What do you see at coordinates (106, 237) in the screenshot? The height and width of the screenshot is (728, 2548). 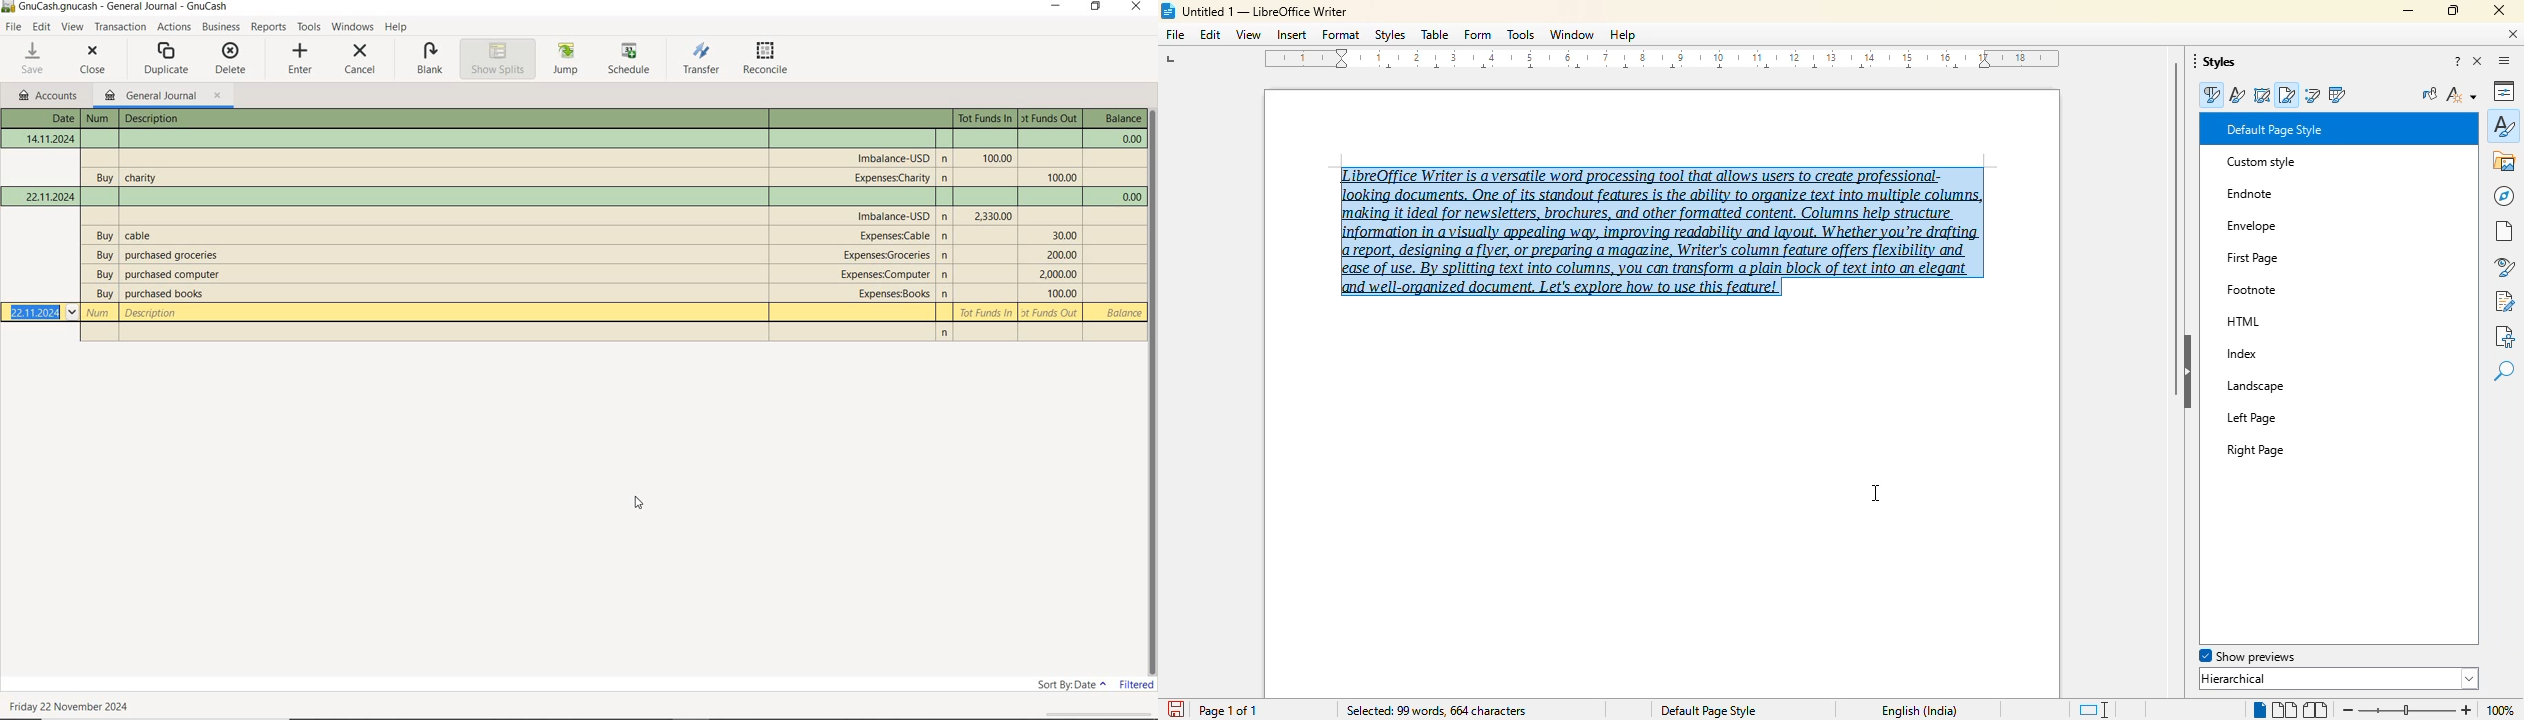 I see `buy` at bounding box center [106, 237].